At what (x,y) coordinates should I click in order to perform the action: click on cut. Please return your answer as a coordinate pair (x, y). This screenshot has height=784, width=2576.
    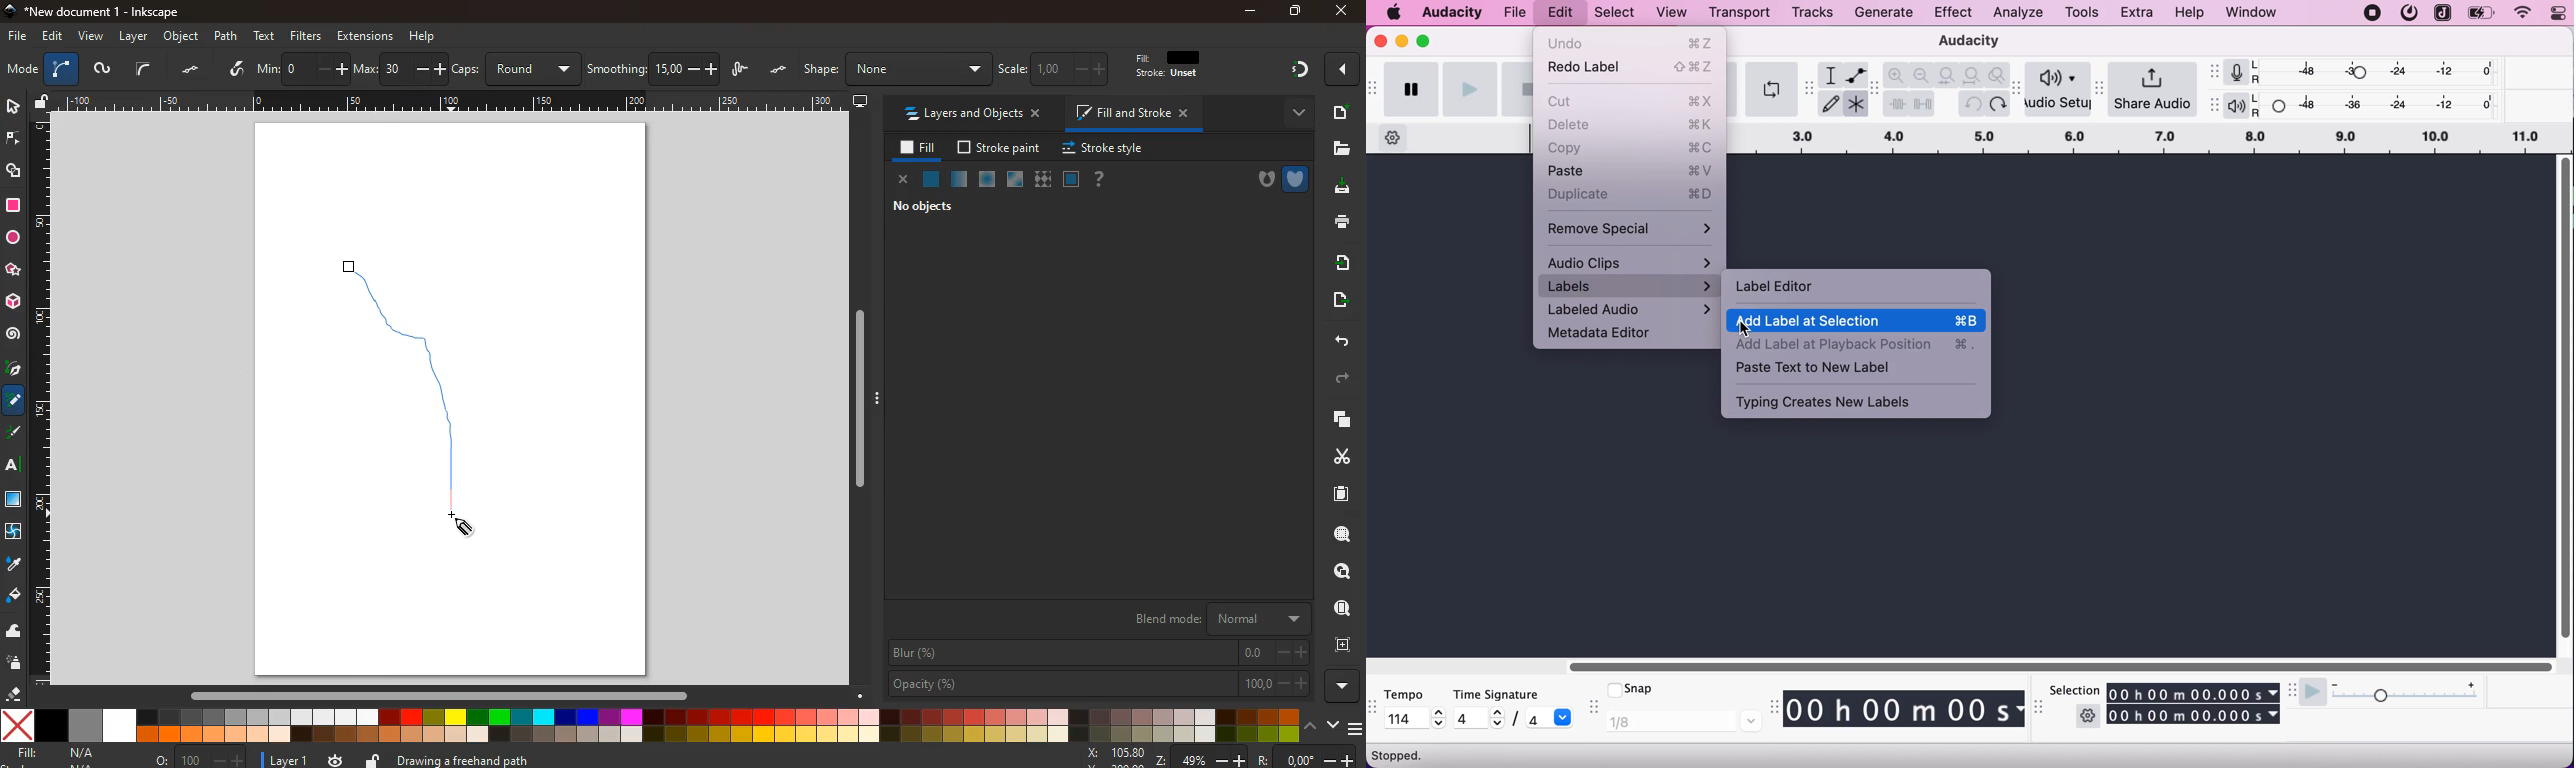
    Looking at the image, I should click on (1632, 100).